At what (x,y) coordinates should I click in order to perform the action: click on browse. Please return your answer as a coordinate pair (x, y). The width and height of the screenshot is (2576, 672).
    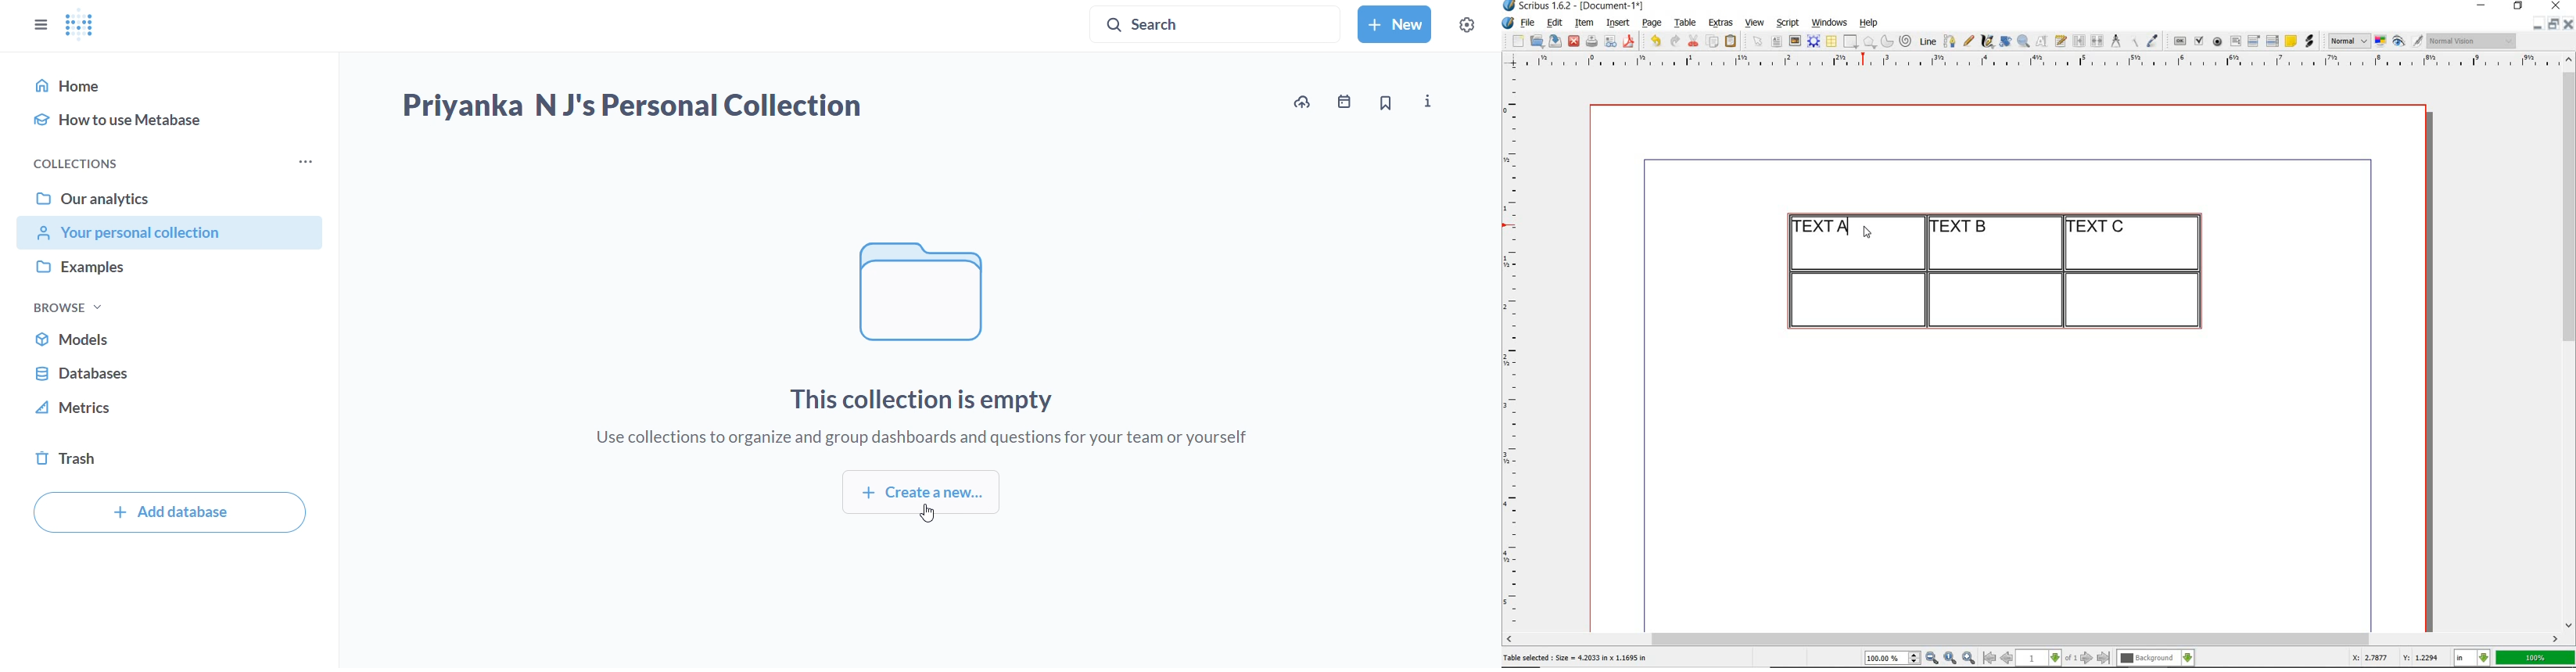
    Looking at the image, I should click on (68, 305).